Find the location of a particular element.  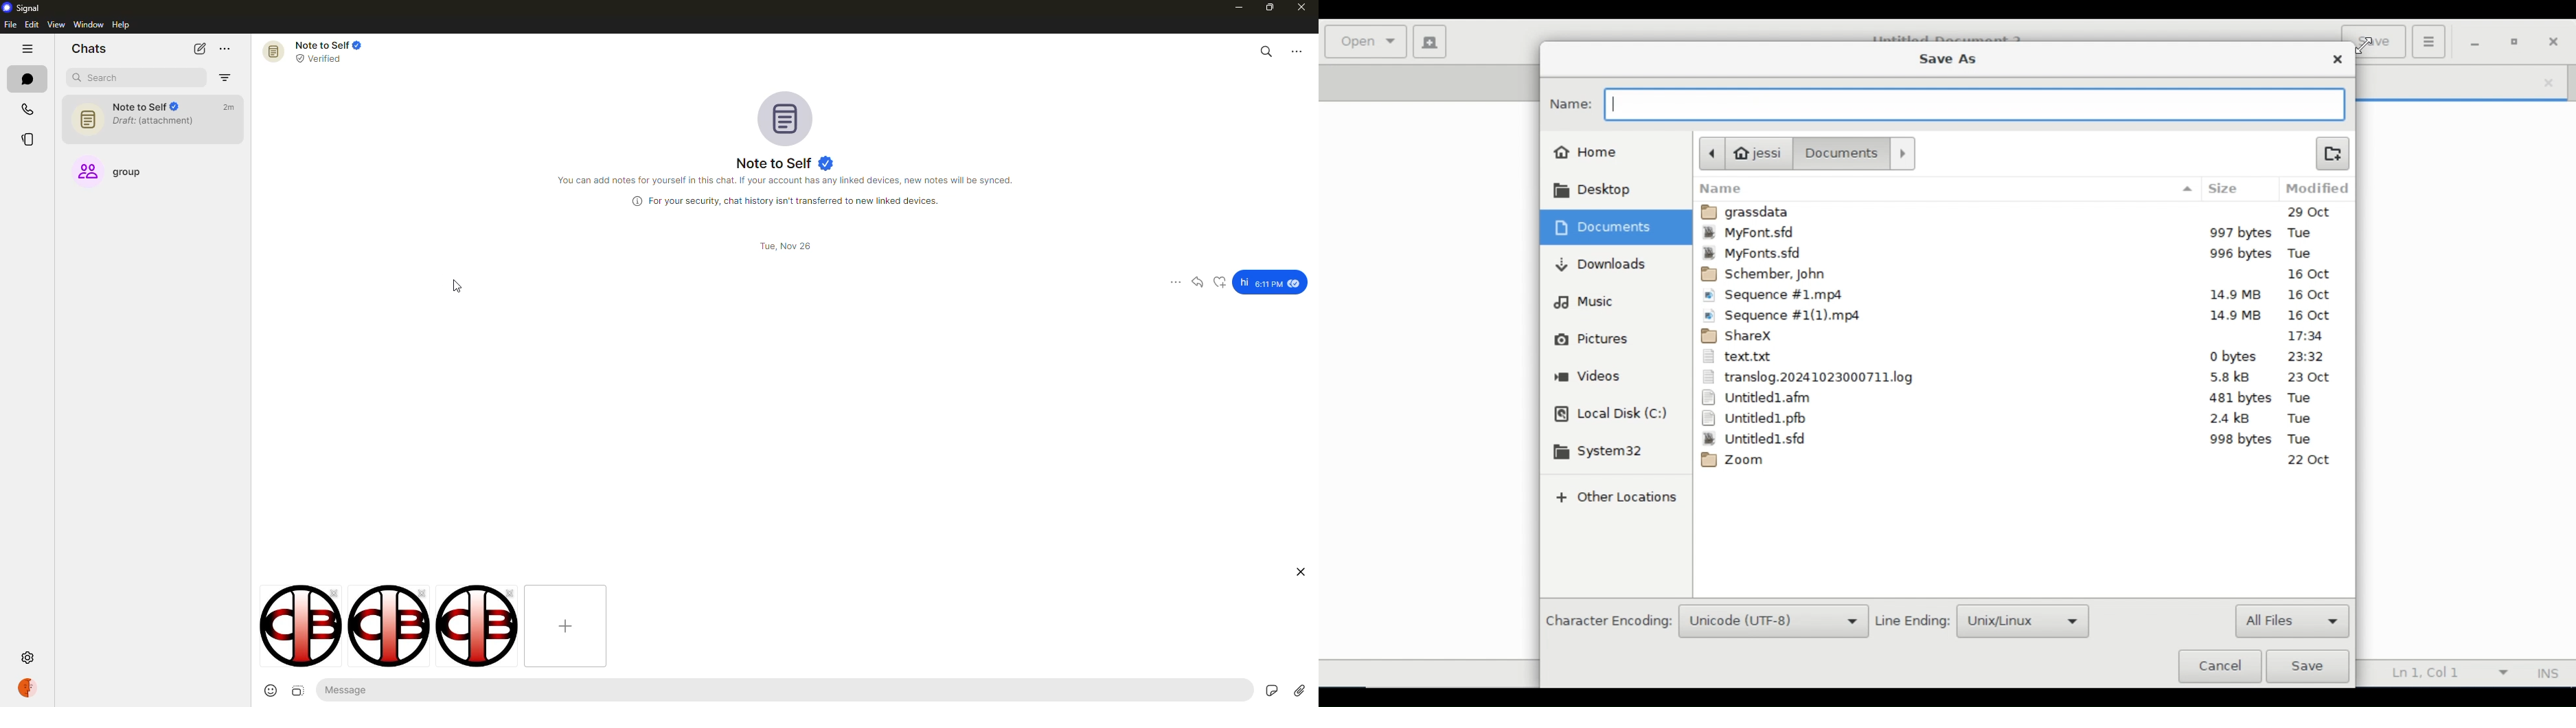

restore is located at coordinates (2516, 43).